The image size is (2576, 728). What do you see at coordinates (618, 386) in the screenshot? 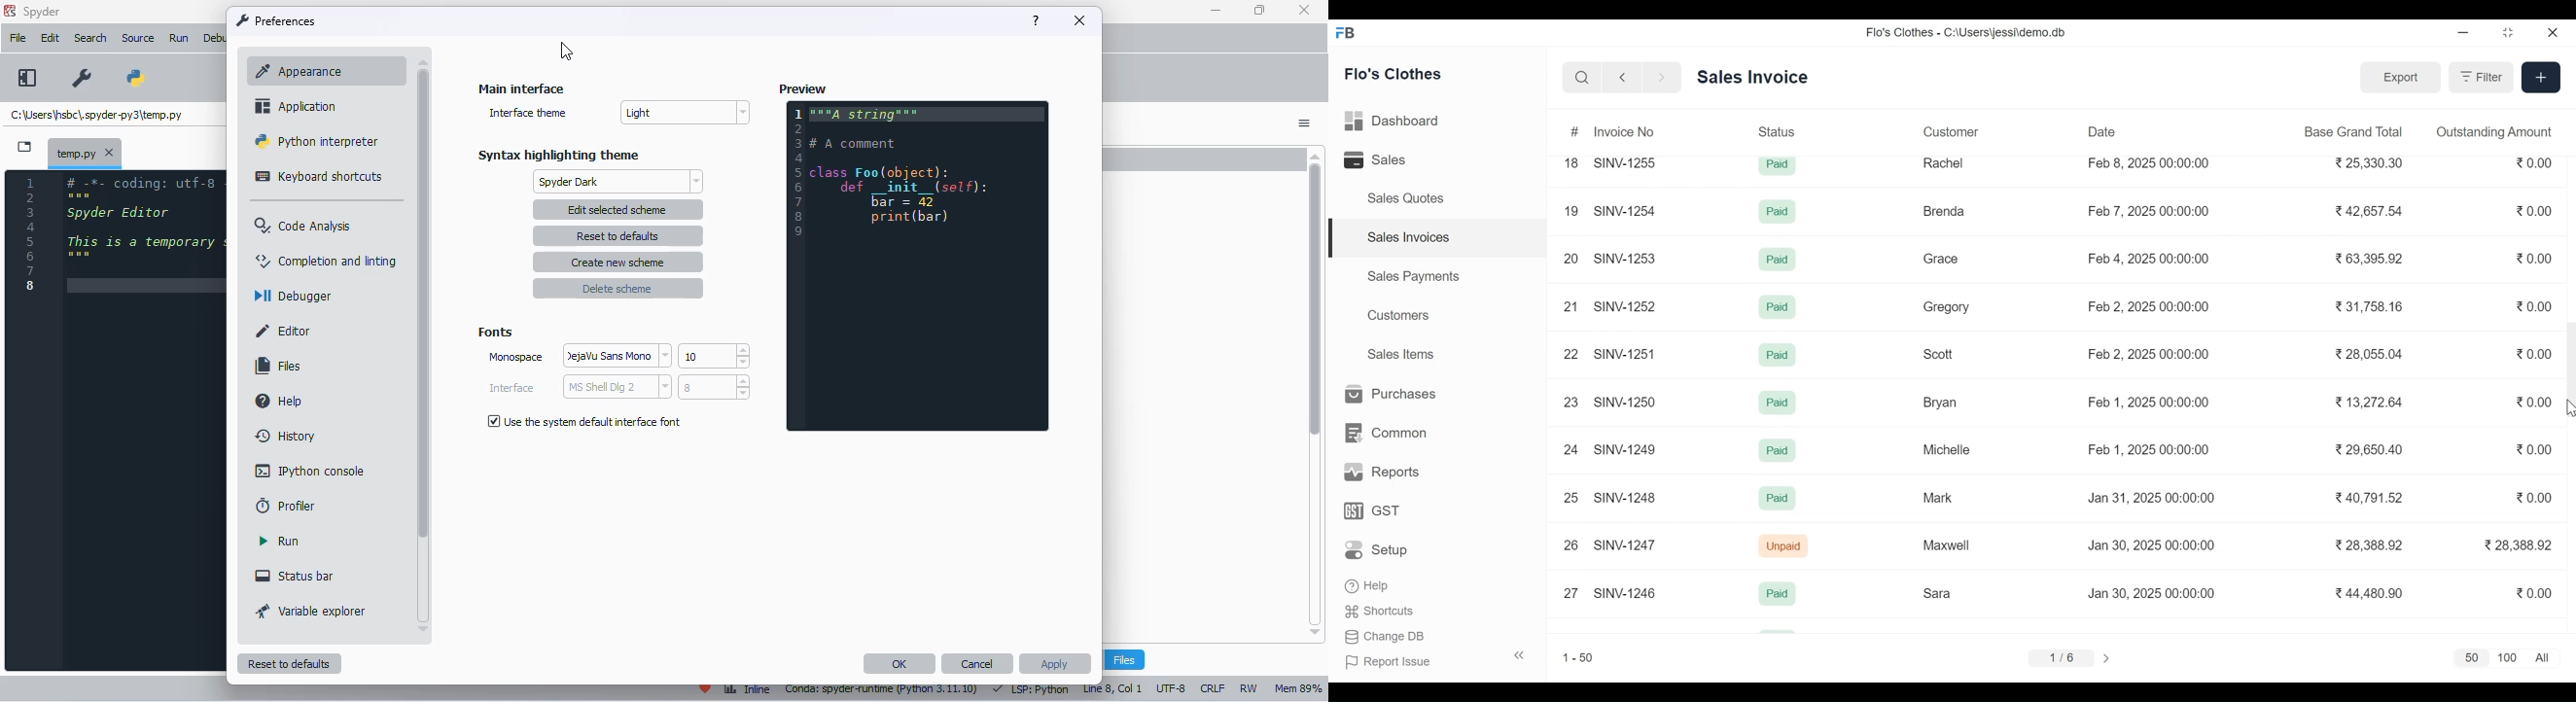
I see `MS shell dig 2` at bounding box center [618, 386].